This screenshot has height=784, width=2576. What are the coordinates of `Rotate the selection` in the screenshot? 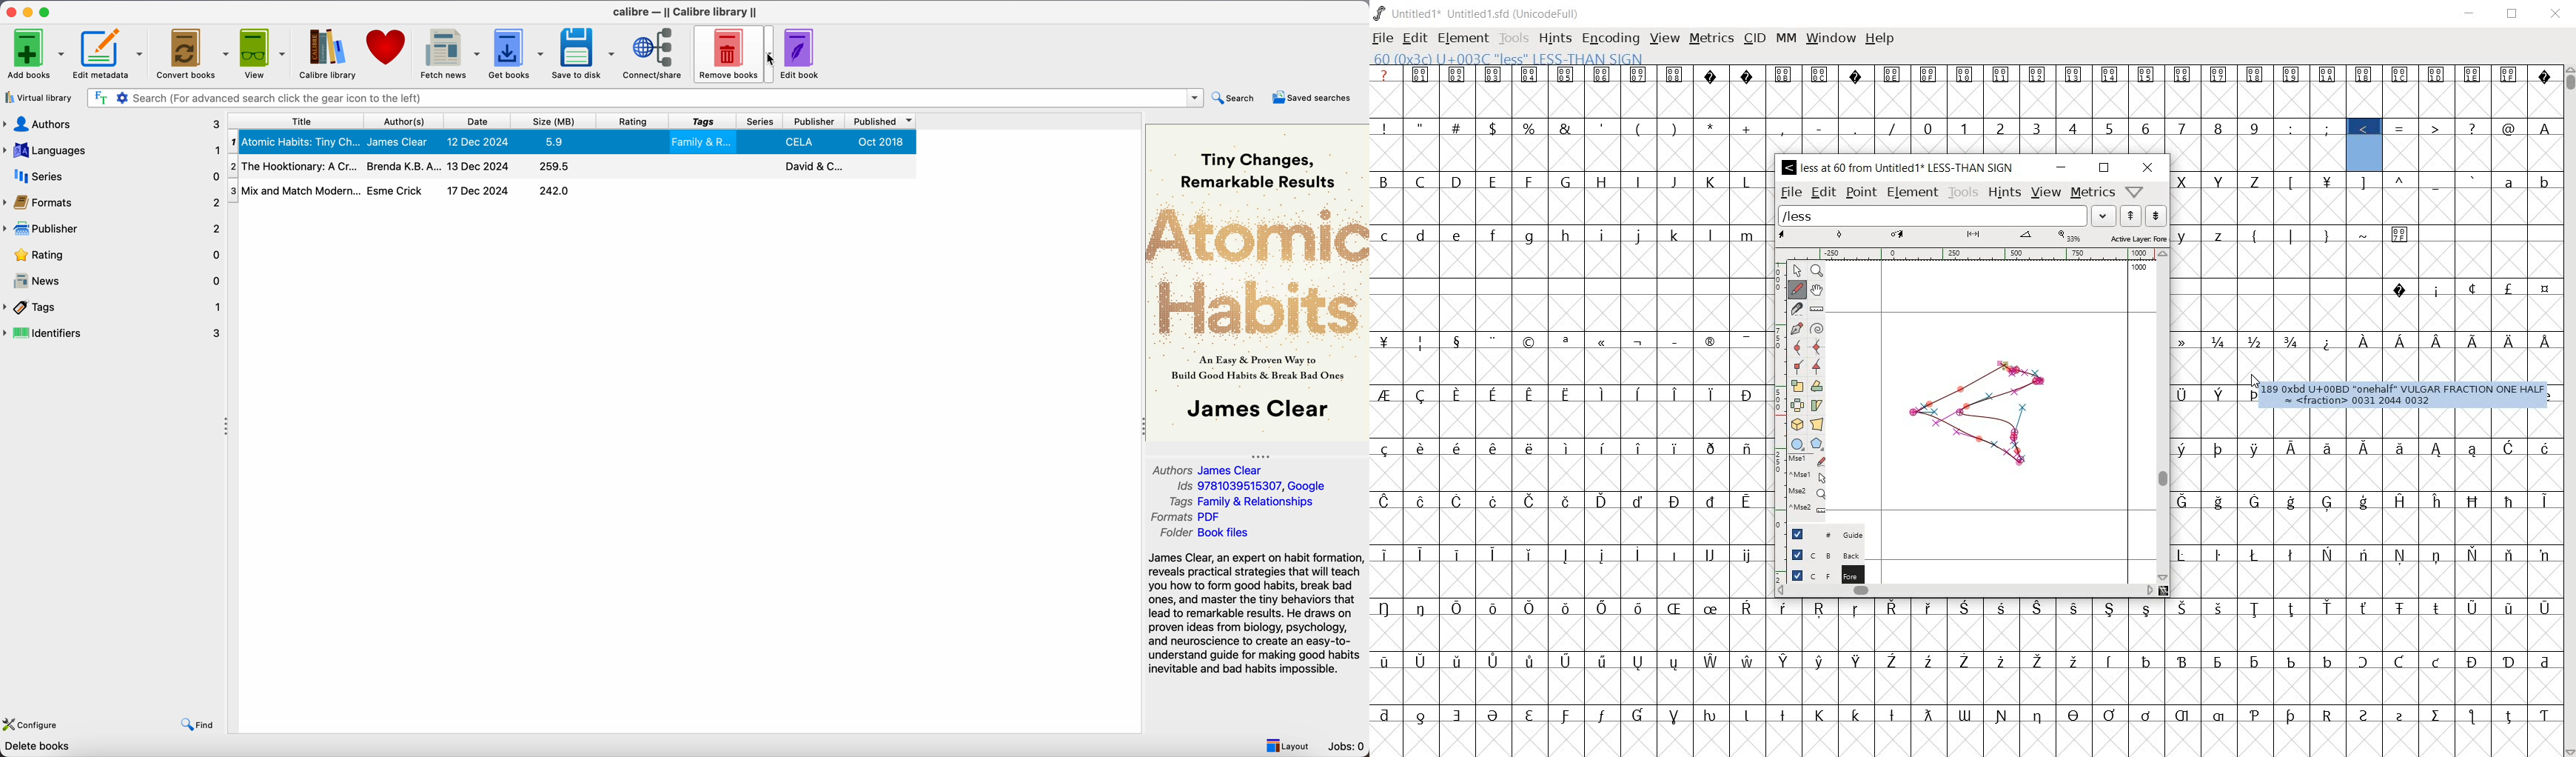 It's located at (1817, 386).